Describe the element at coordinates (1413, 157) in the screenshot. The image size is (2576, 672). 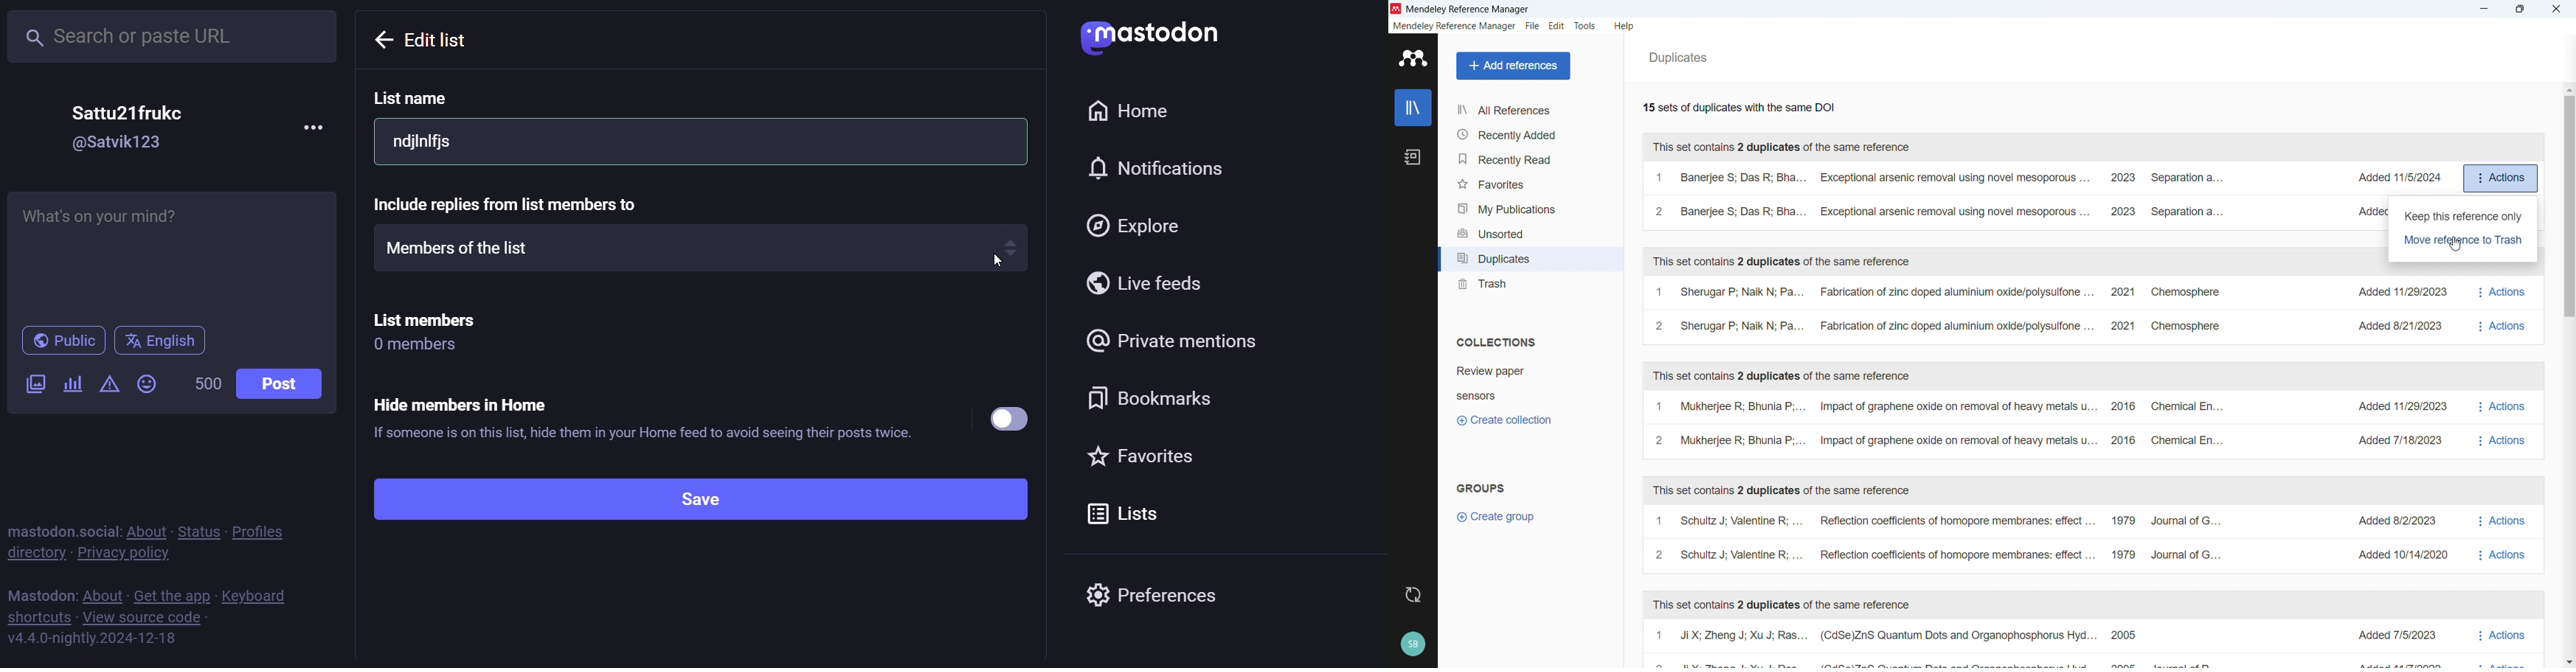
I see `Notebook ` at that location.